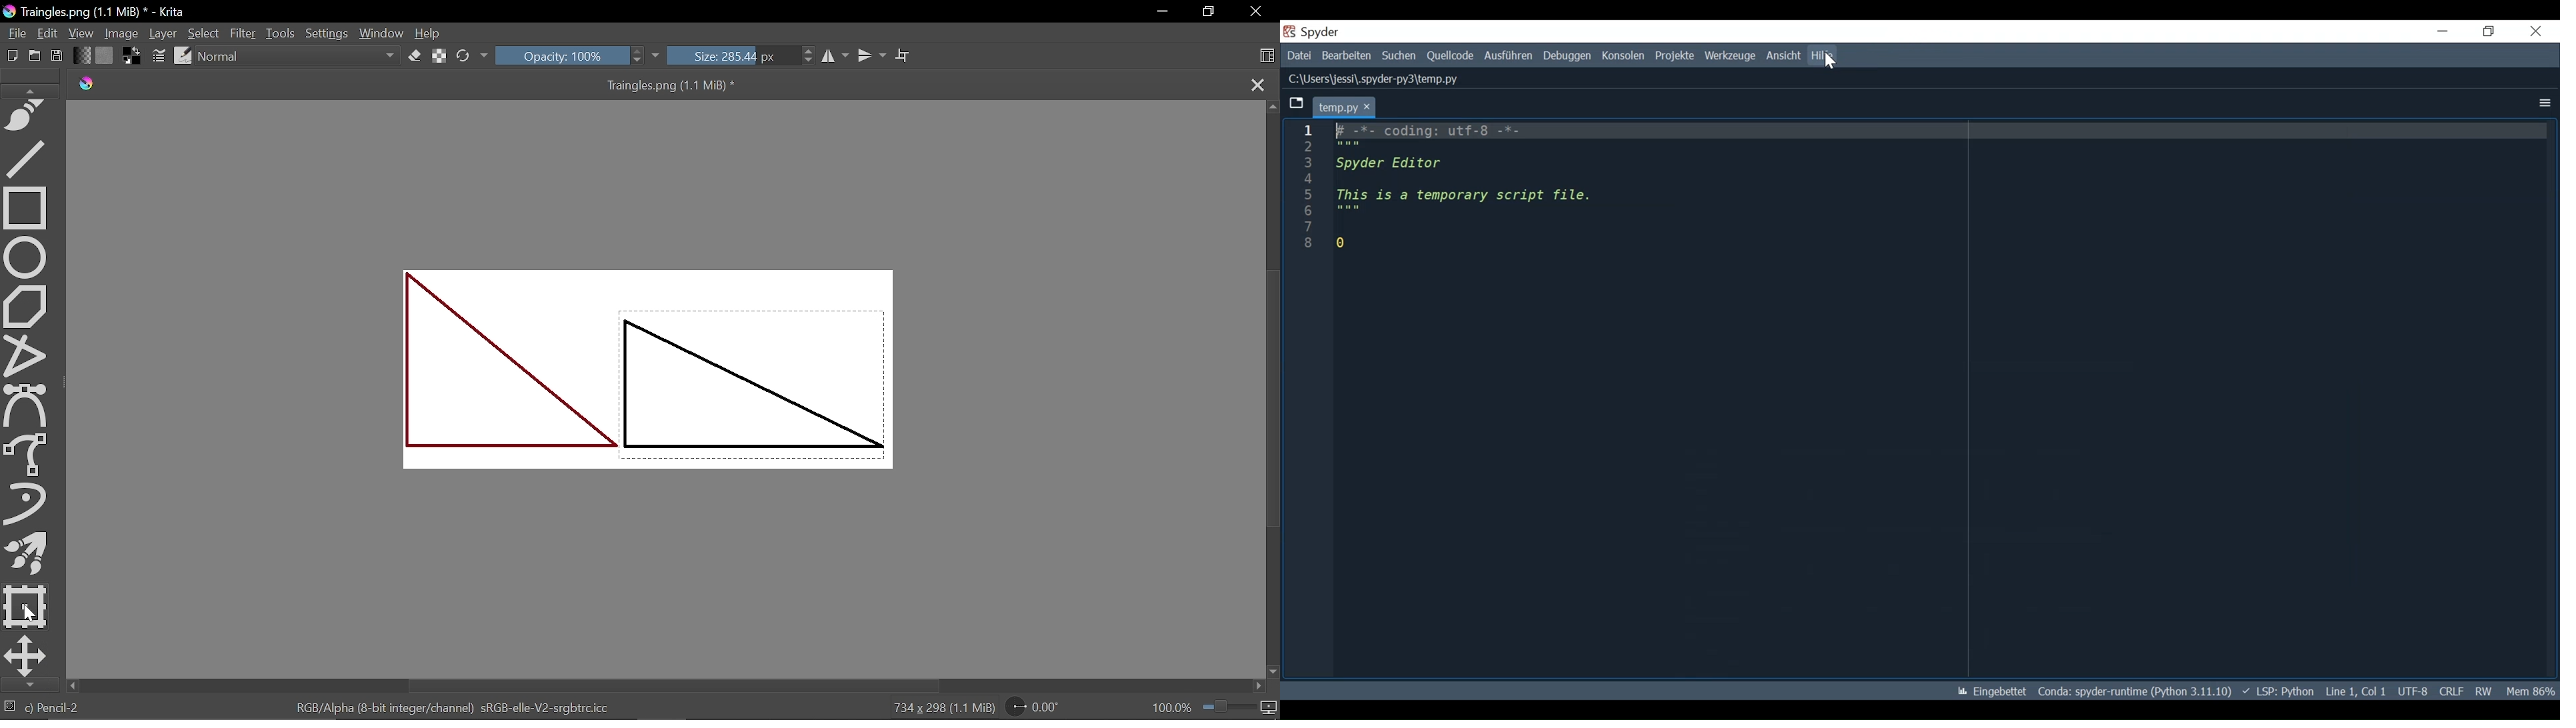 The height and width of the screenshot is (728, 2576). Describe the element at coordinates (2413, 691) in the screenshot. I see `File Encoding` at that location.